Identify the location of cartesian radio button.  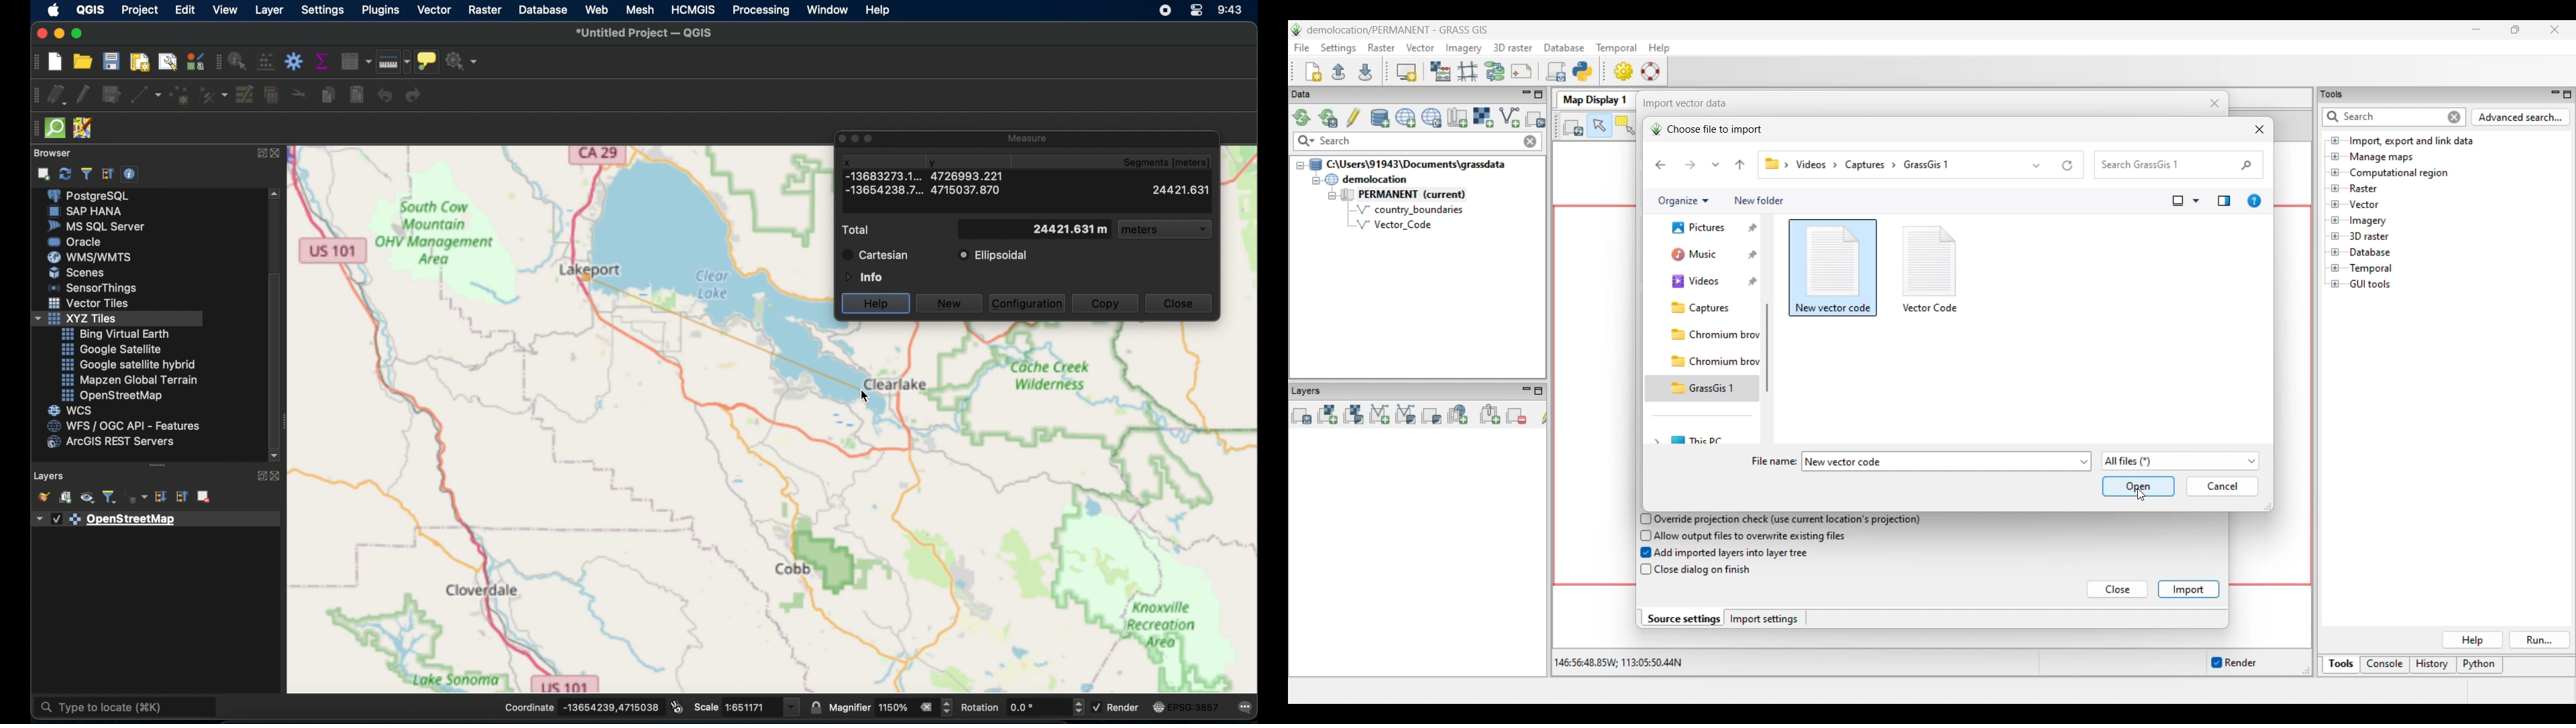
(876, 255).